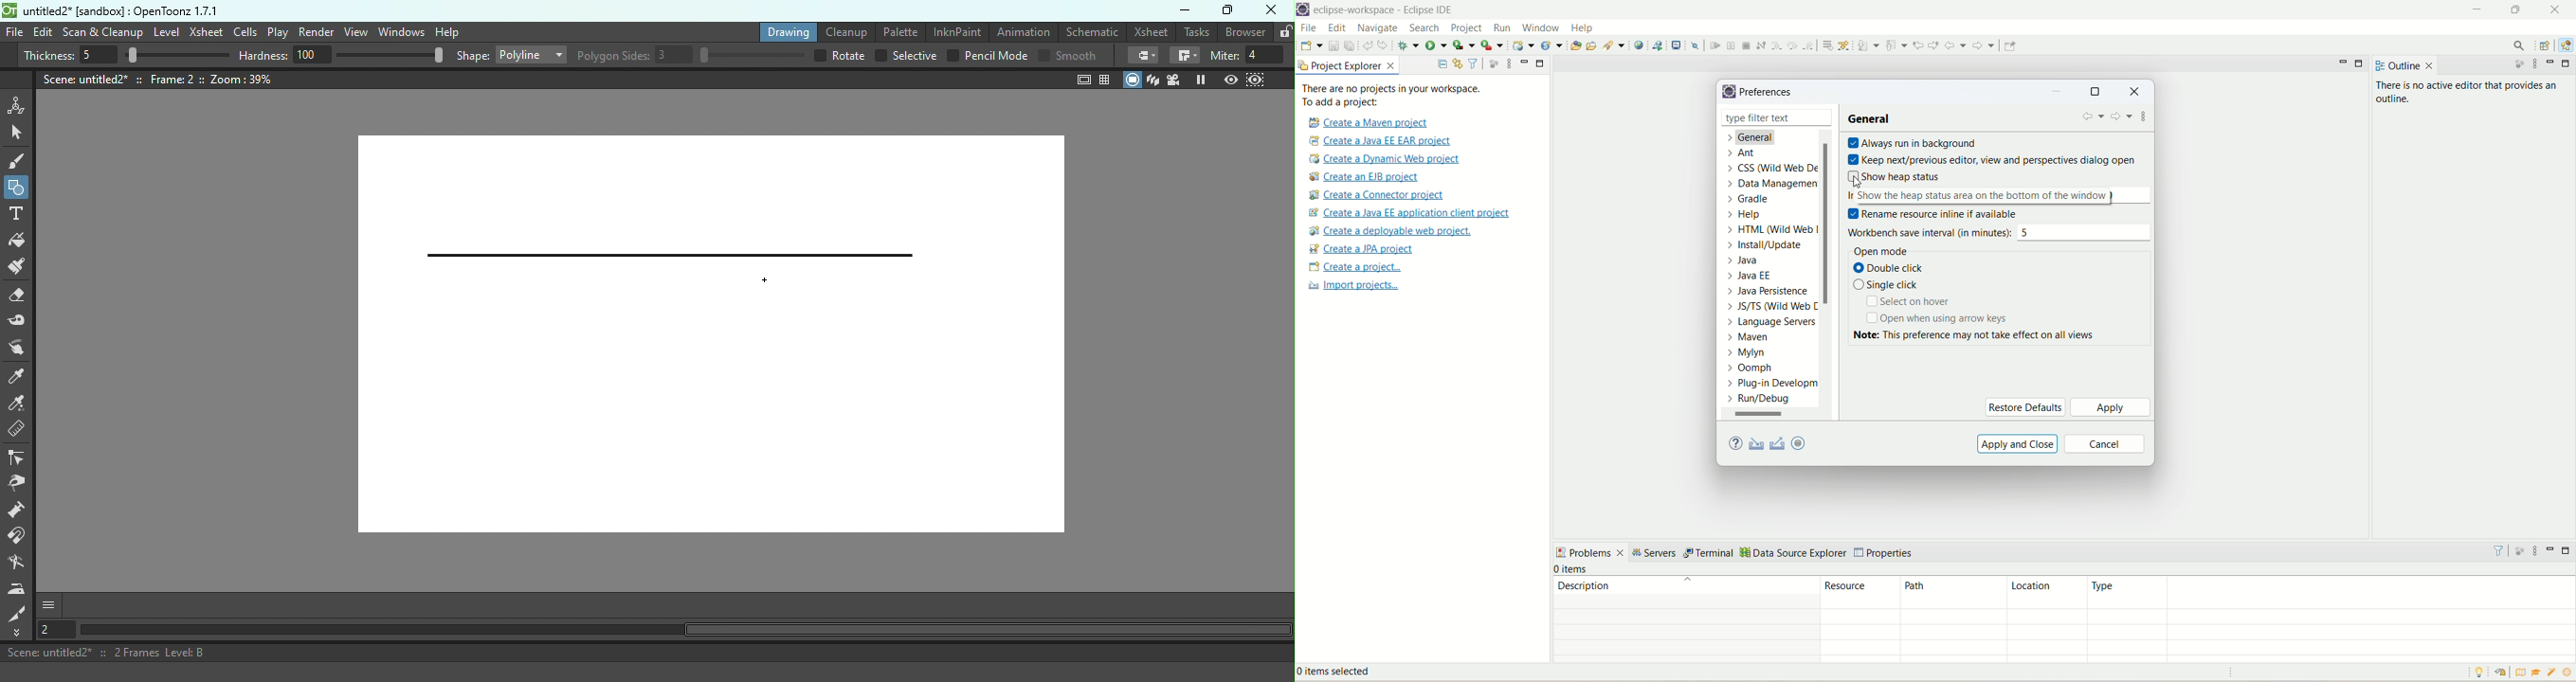  I want to click on Selection tool, so click(19, 134).